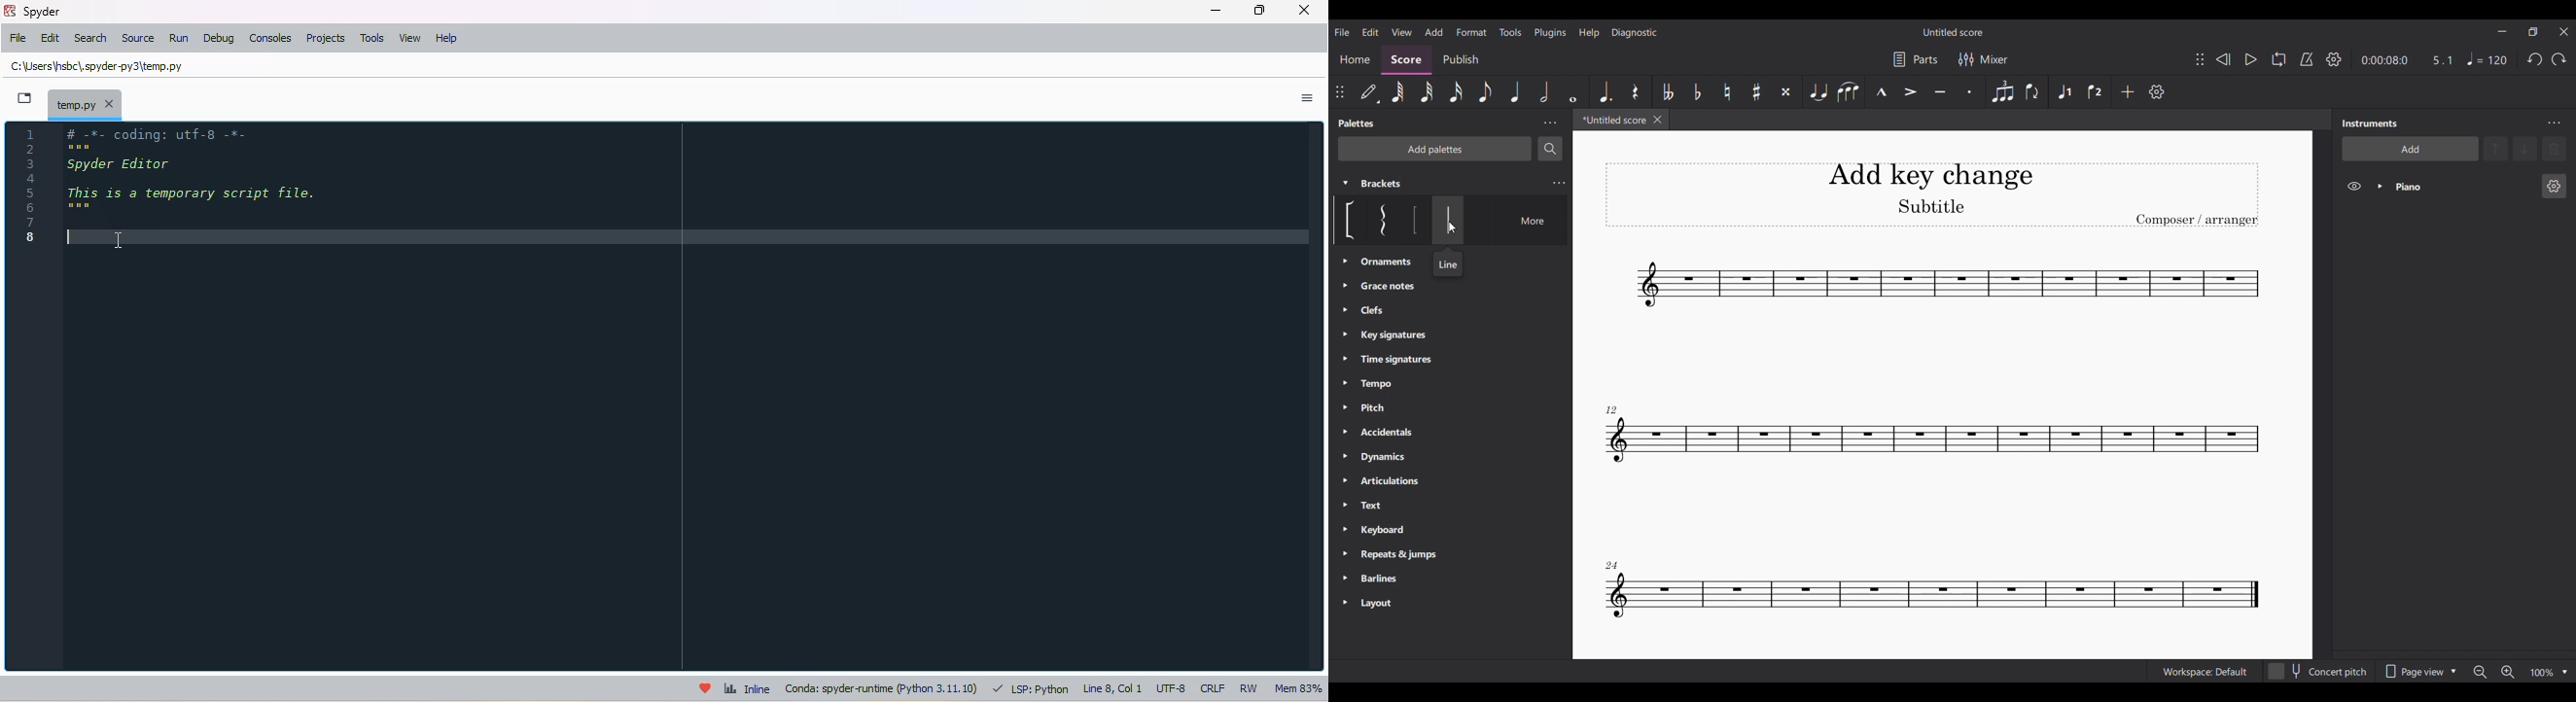 The width and height of the screenshot is (2576, 728). Describe the element at coordinates (119, 241) in the screenshot. I see `cursor` at that location.